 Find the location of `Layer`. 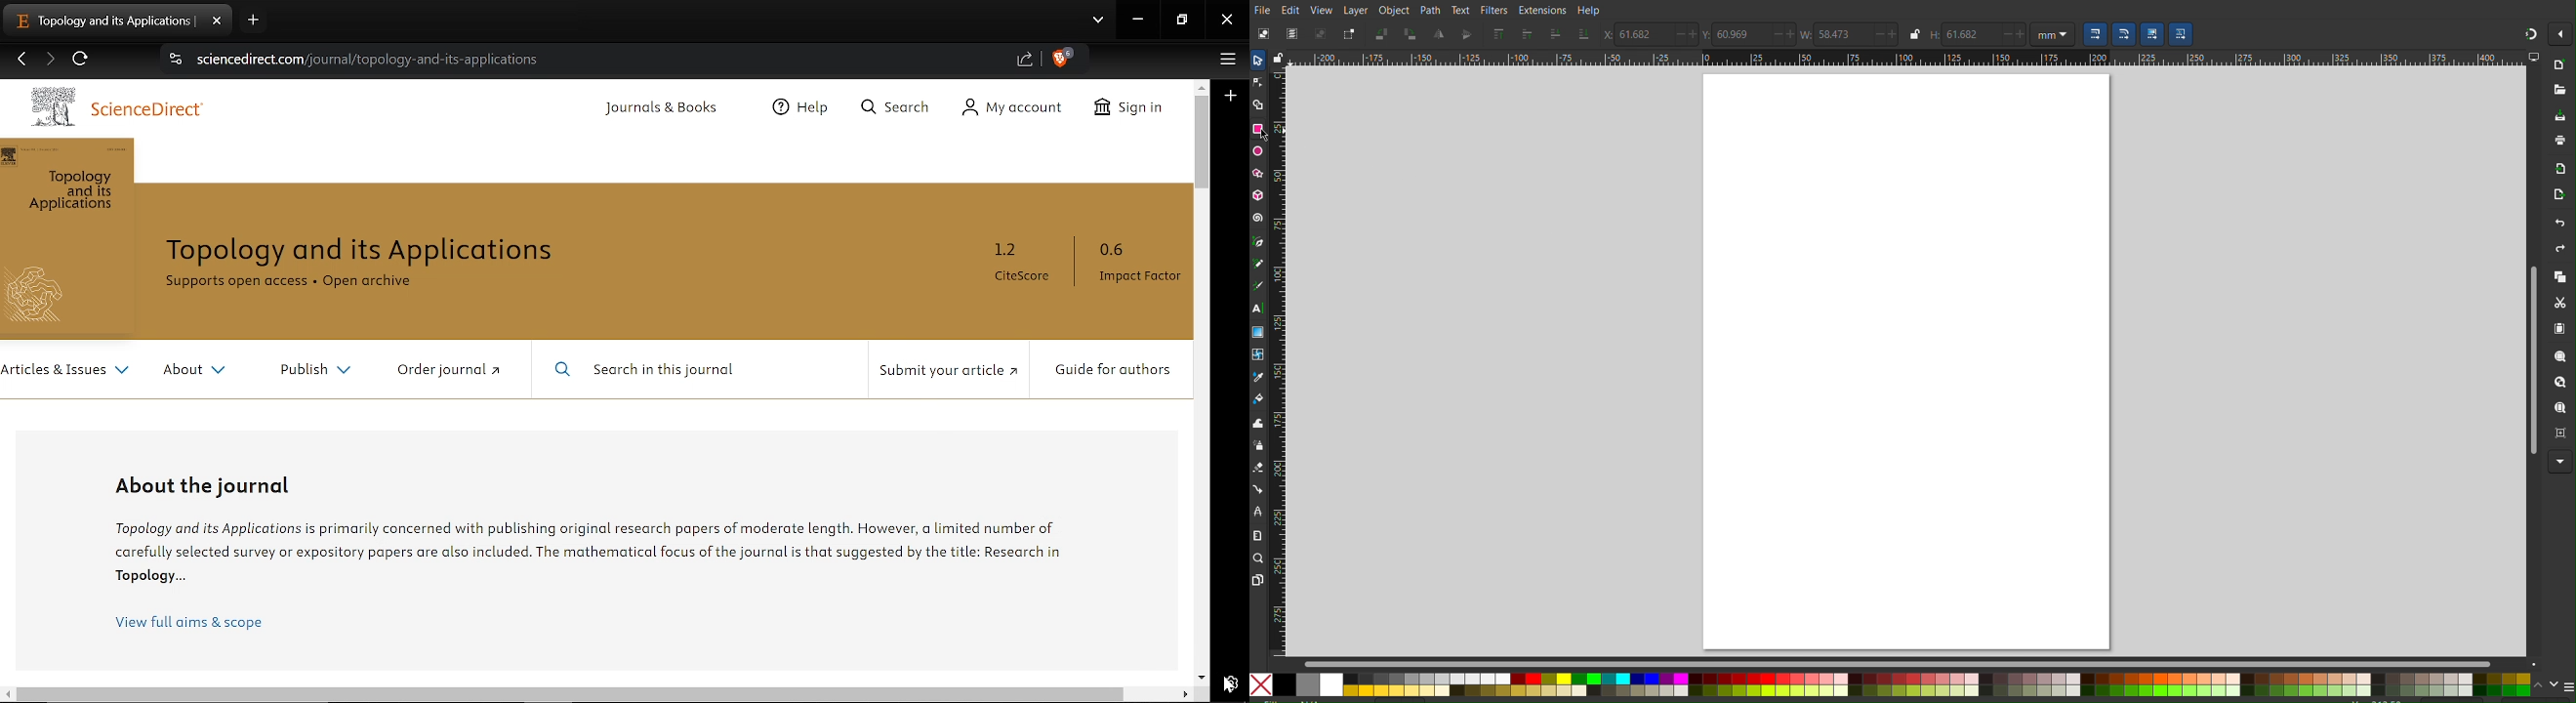

Layer is located at coordinates (1355, 9).